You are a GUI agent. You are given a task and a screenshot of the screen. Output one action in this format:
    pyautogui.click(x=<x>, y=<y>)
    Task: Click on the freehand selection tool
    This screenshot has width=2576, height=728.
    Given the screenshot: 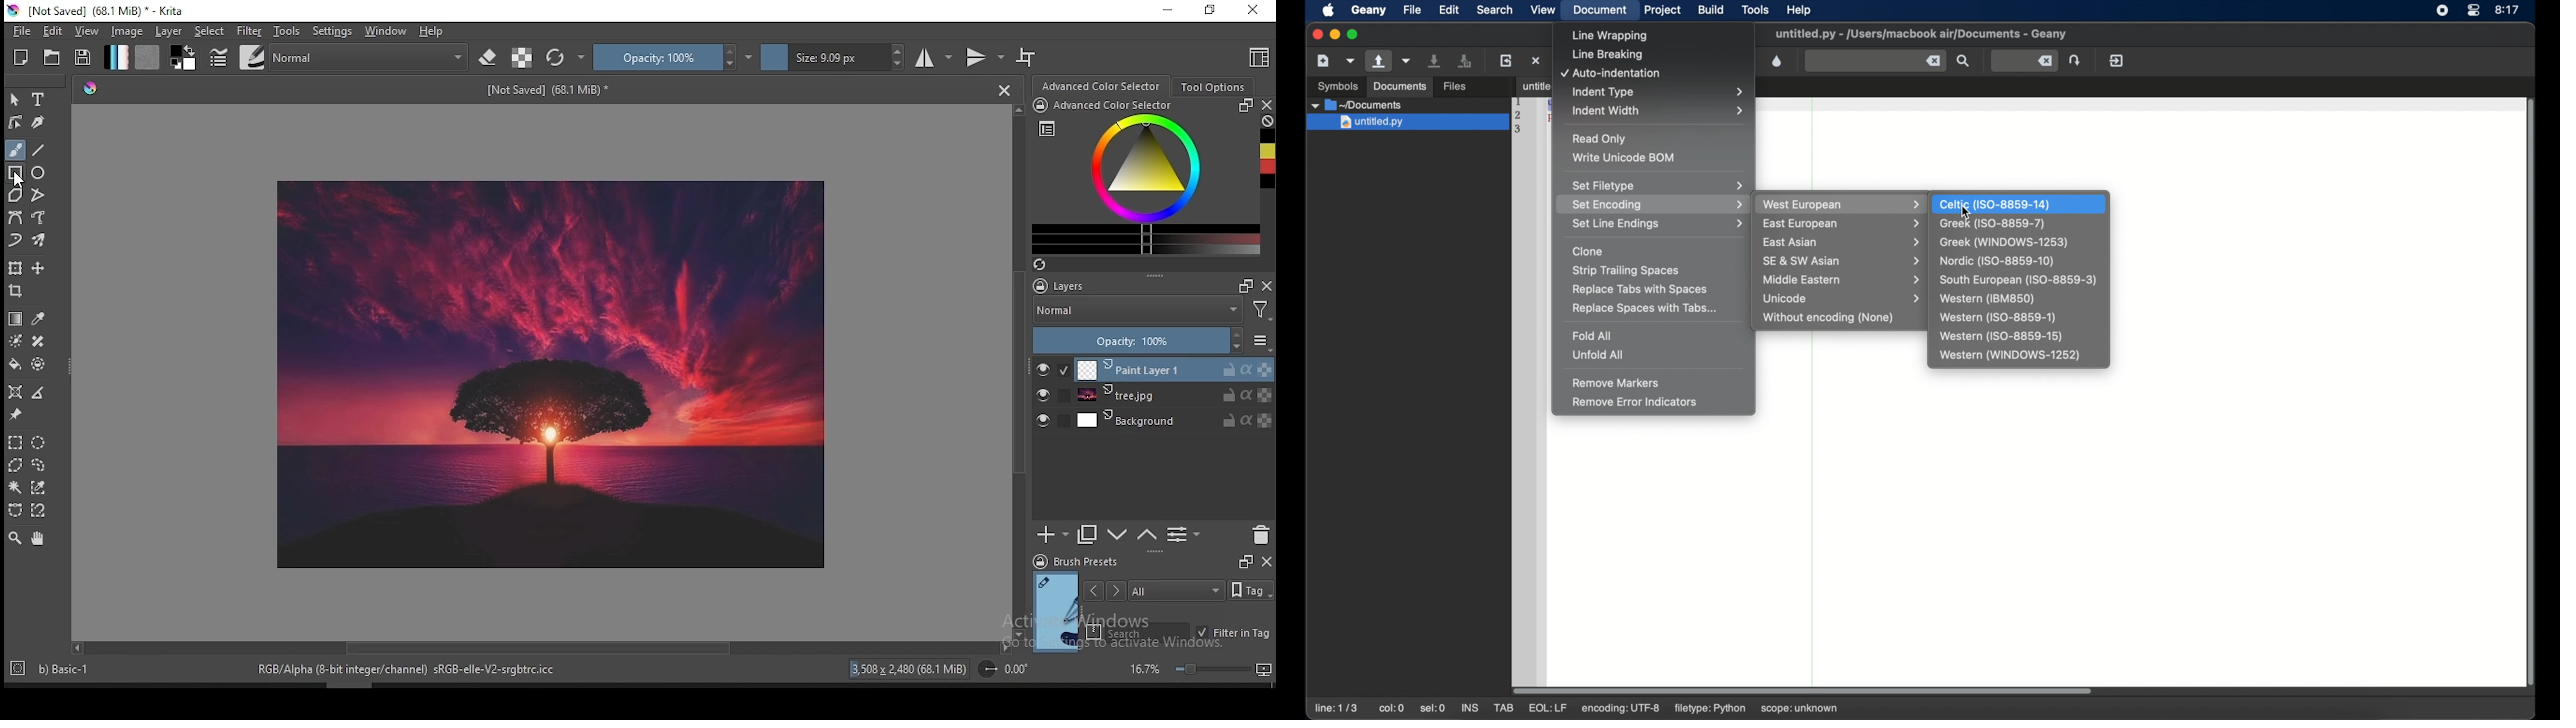 What is the action you would take?
    pyautogui.click(x=40, y=463)
    